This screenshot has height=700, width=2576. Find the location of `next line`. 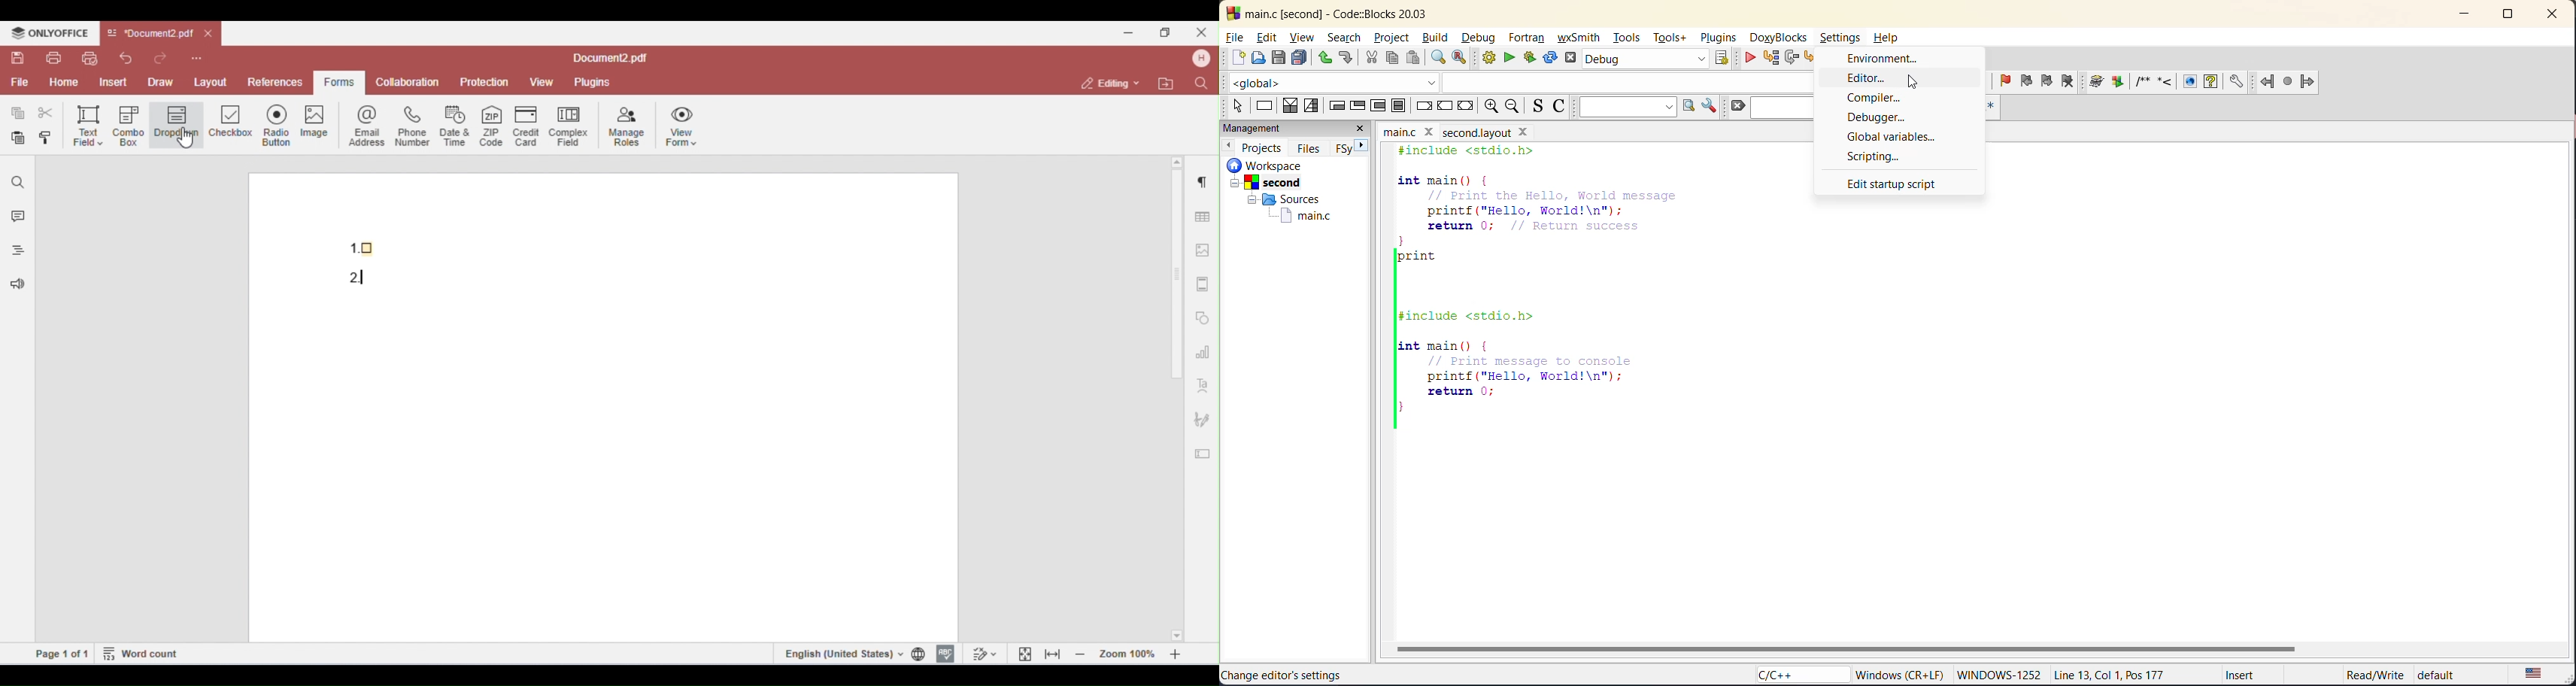

next line is located at coordinates (1791, 58).